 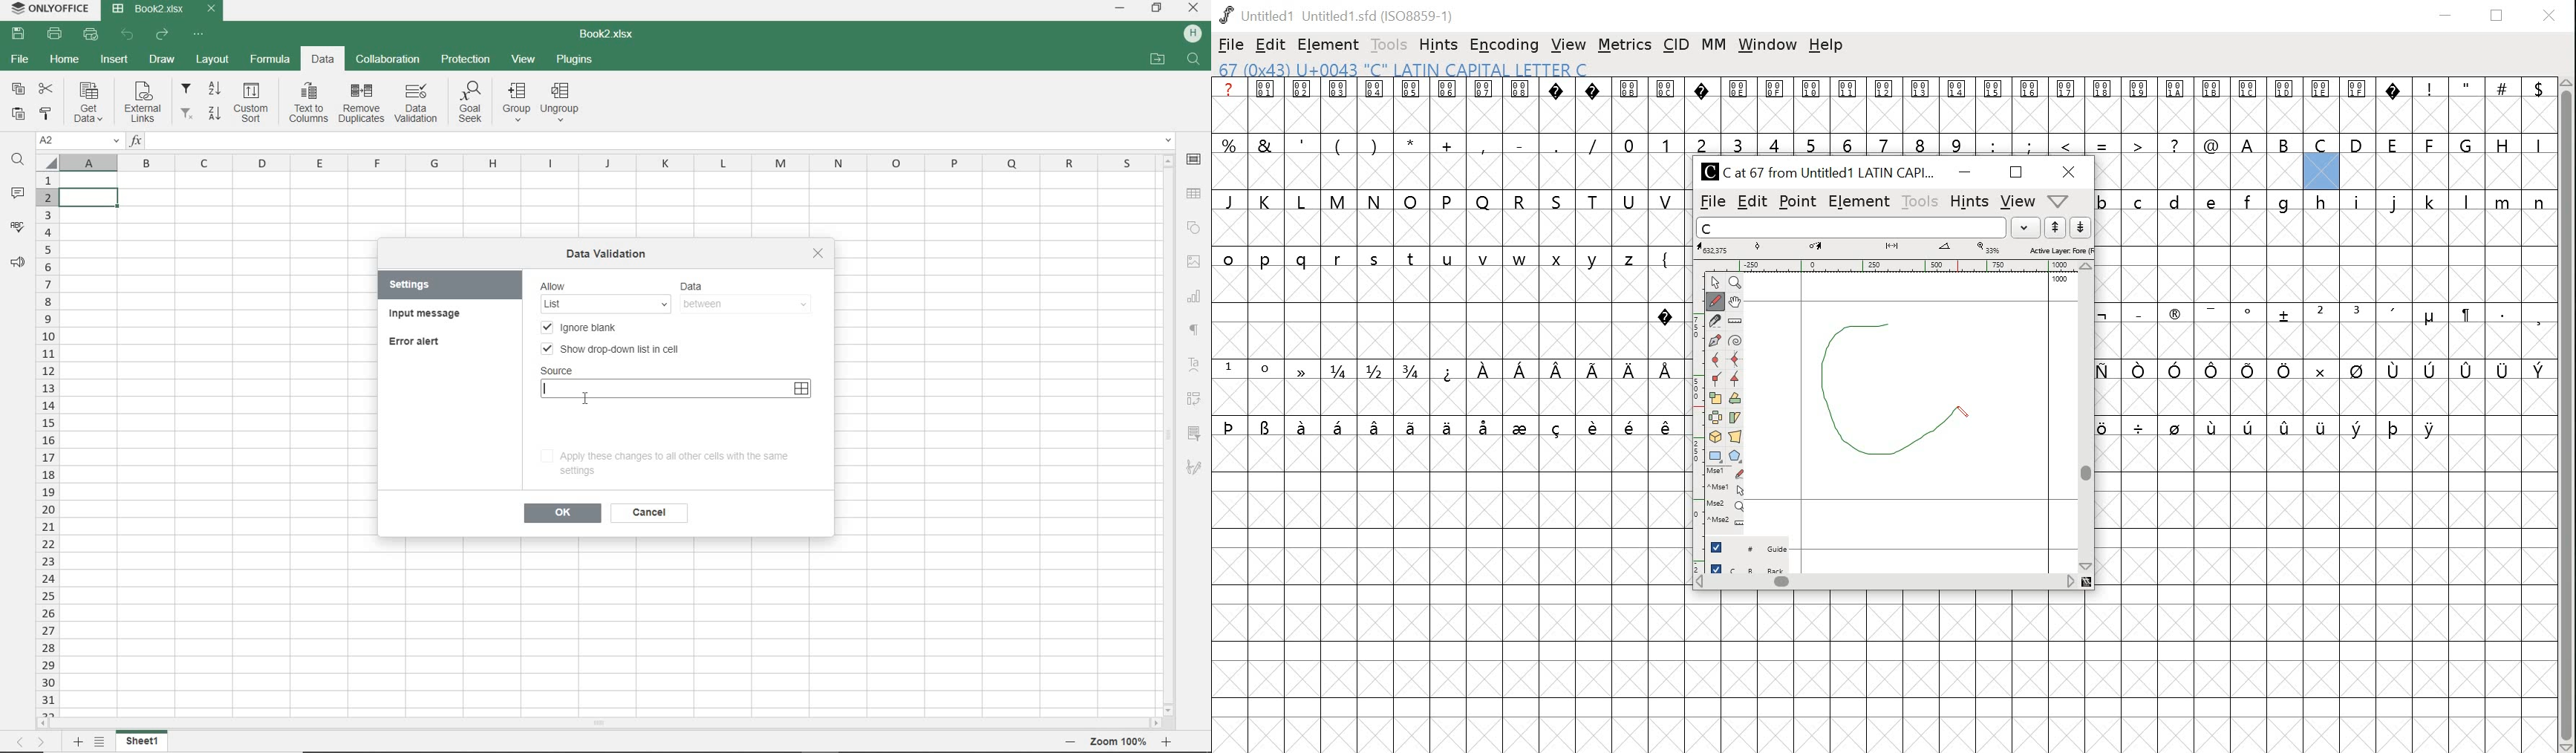 What do you see at coordinates (516, 100) in the screenshot?
I see `group` at bounding box center [516, 100].